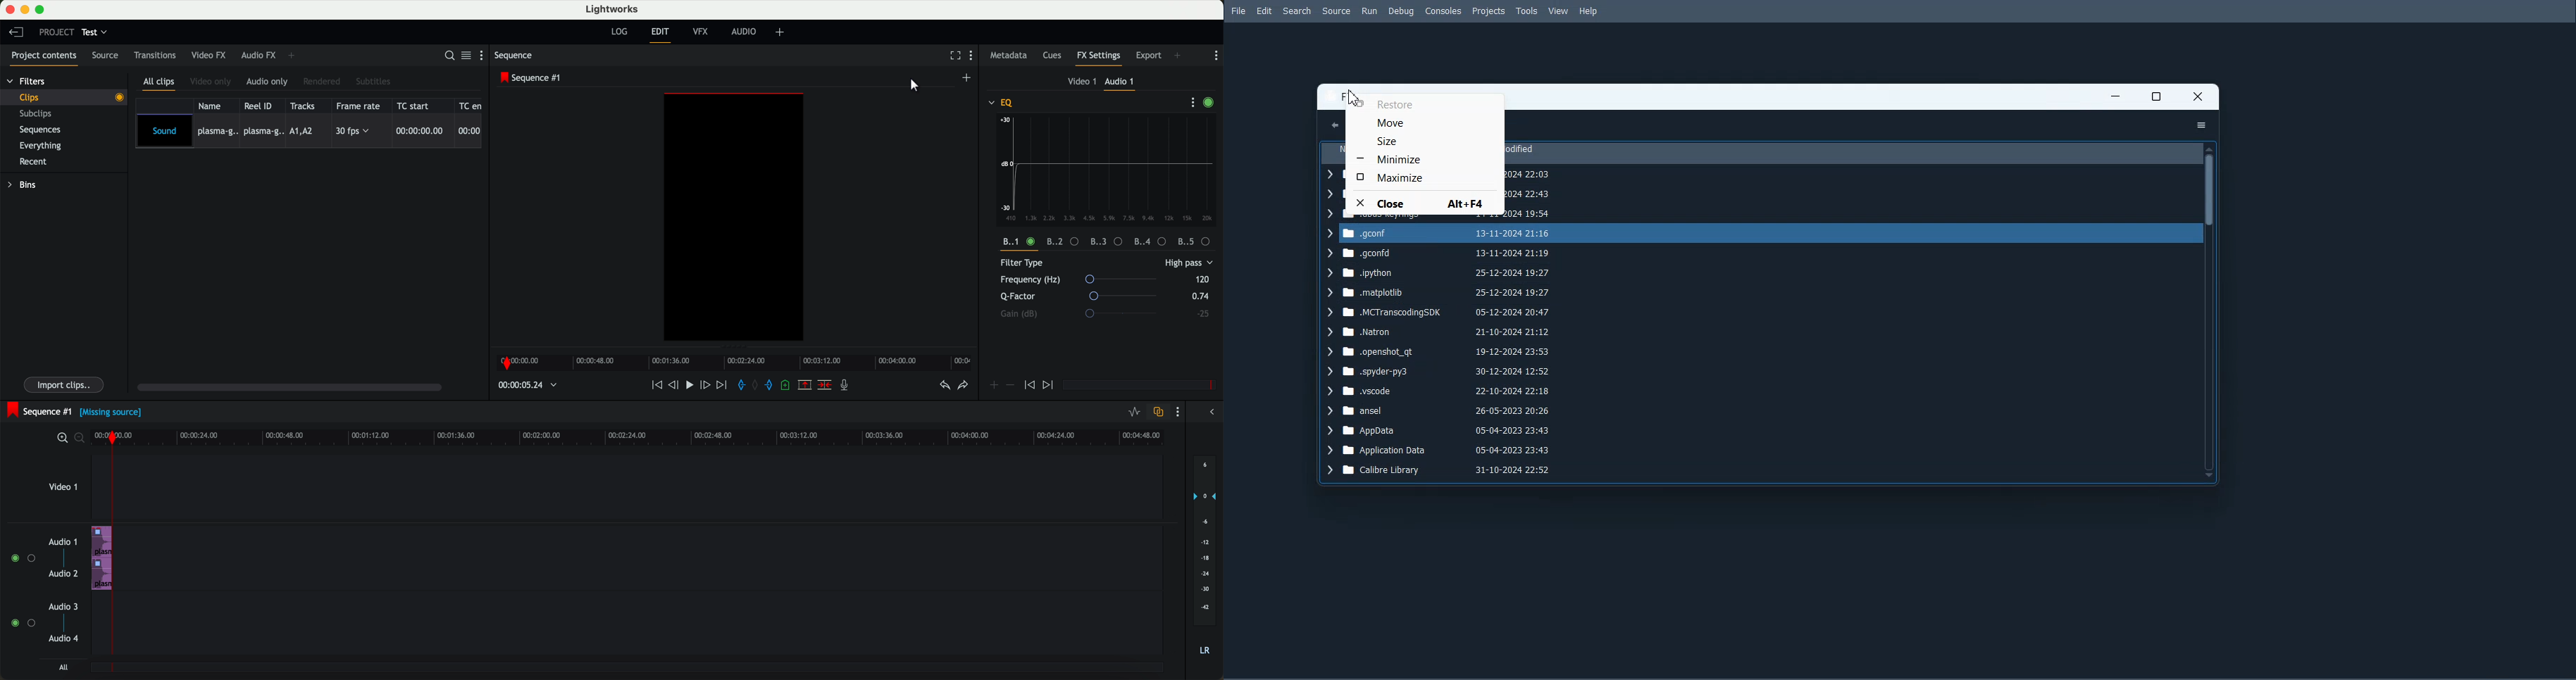 The image size is (2576, 700). What do you see at coordinates (109, 56) in the screenshot?
I see `source` at bounding box center [109, 56].